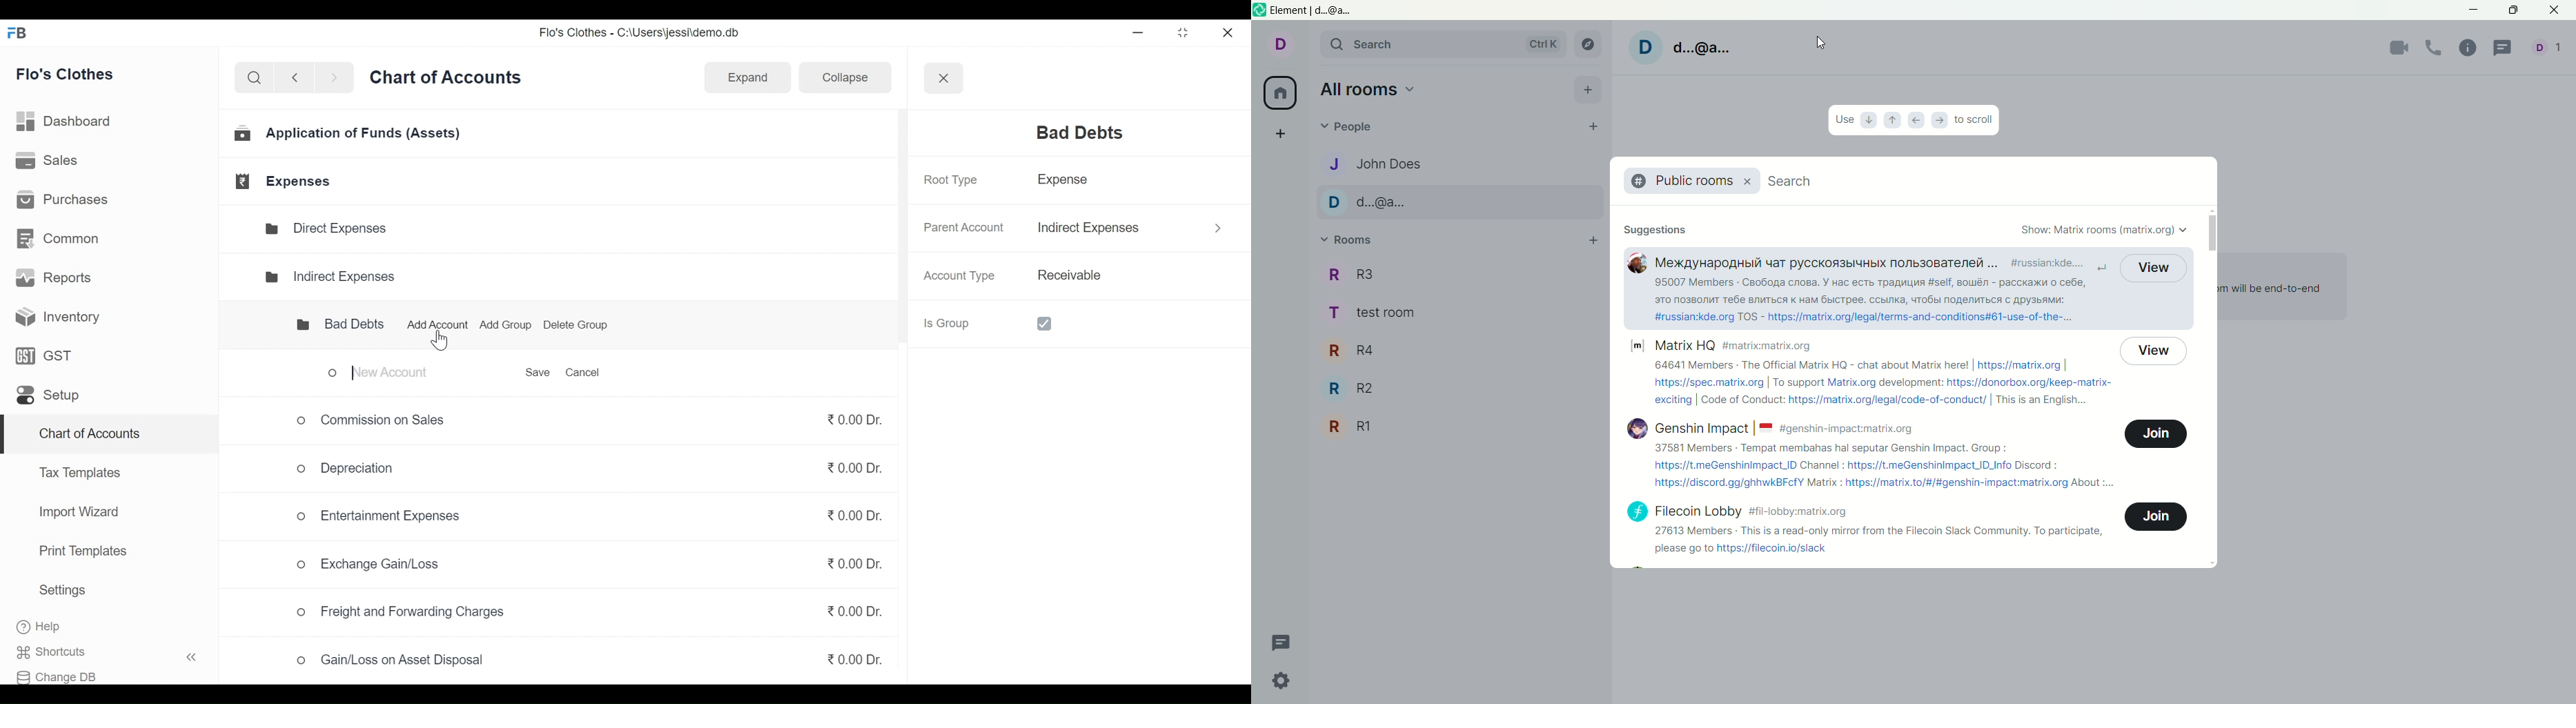 The height and width of the screenshot is (728, 2576). I want to click on https://matrix.to/#/#genshin-impact:matrix.org, so click(1956, 483).